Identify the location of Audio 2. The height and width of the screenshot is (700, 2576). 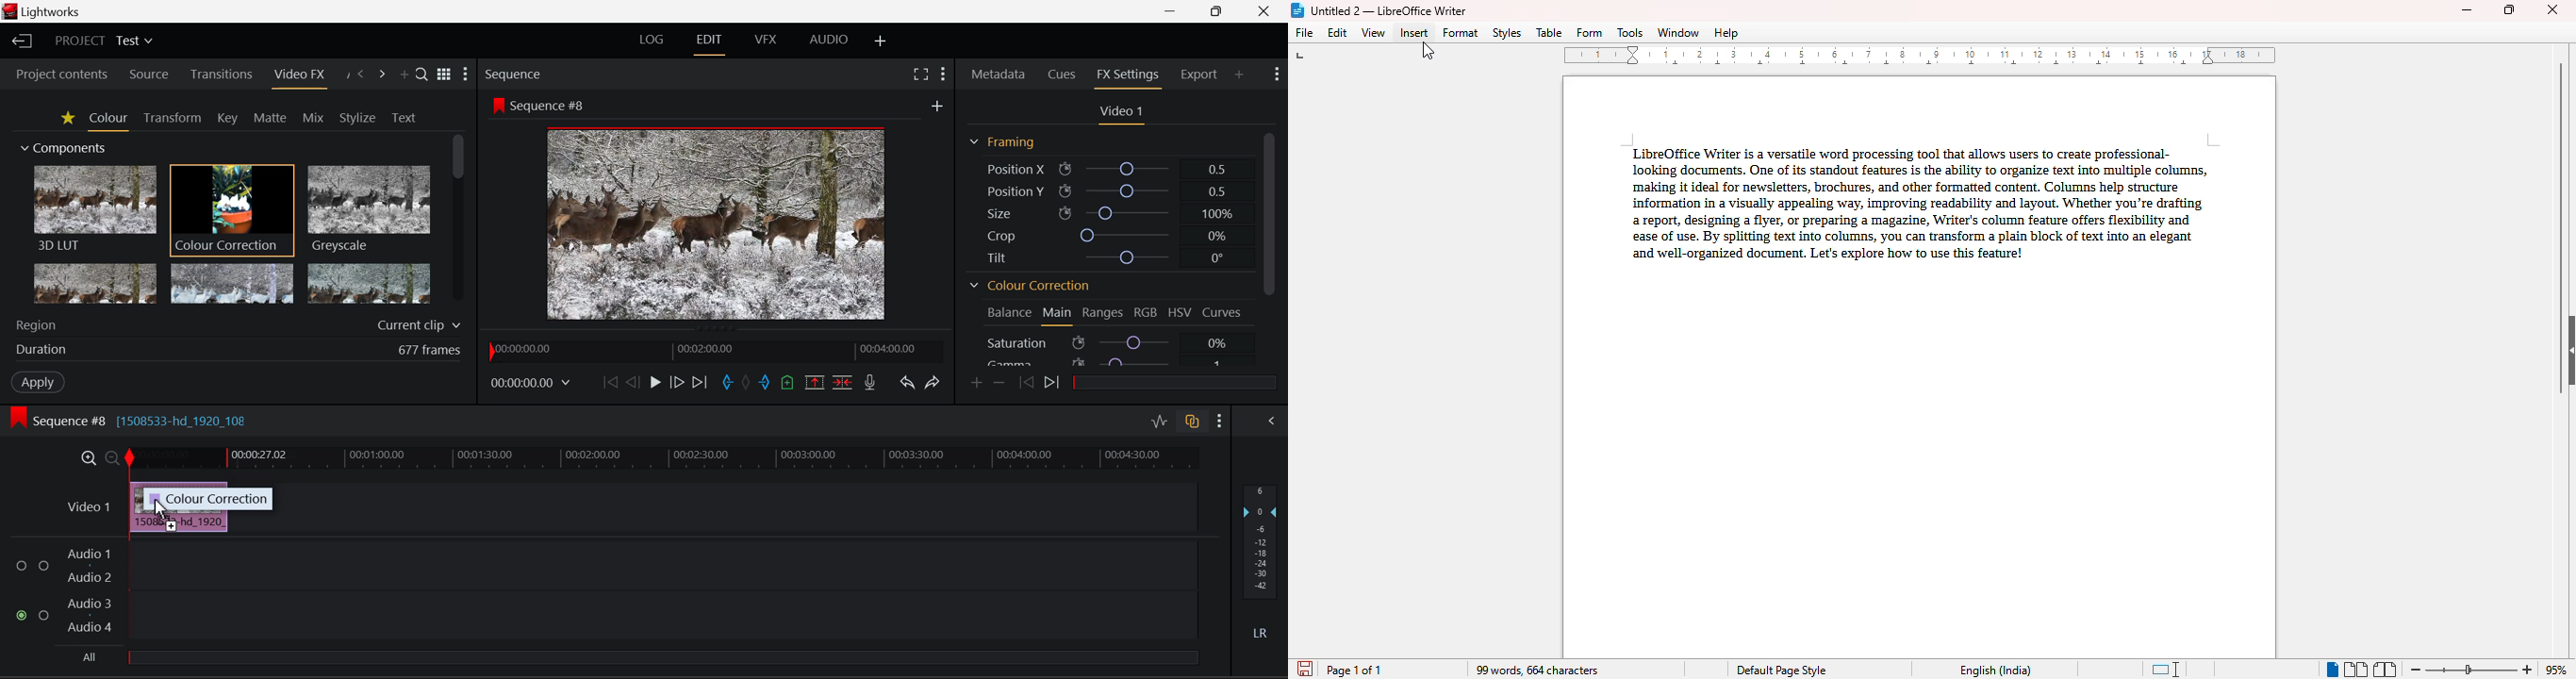
(89, 578).